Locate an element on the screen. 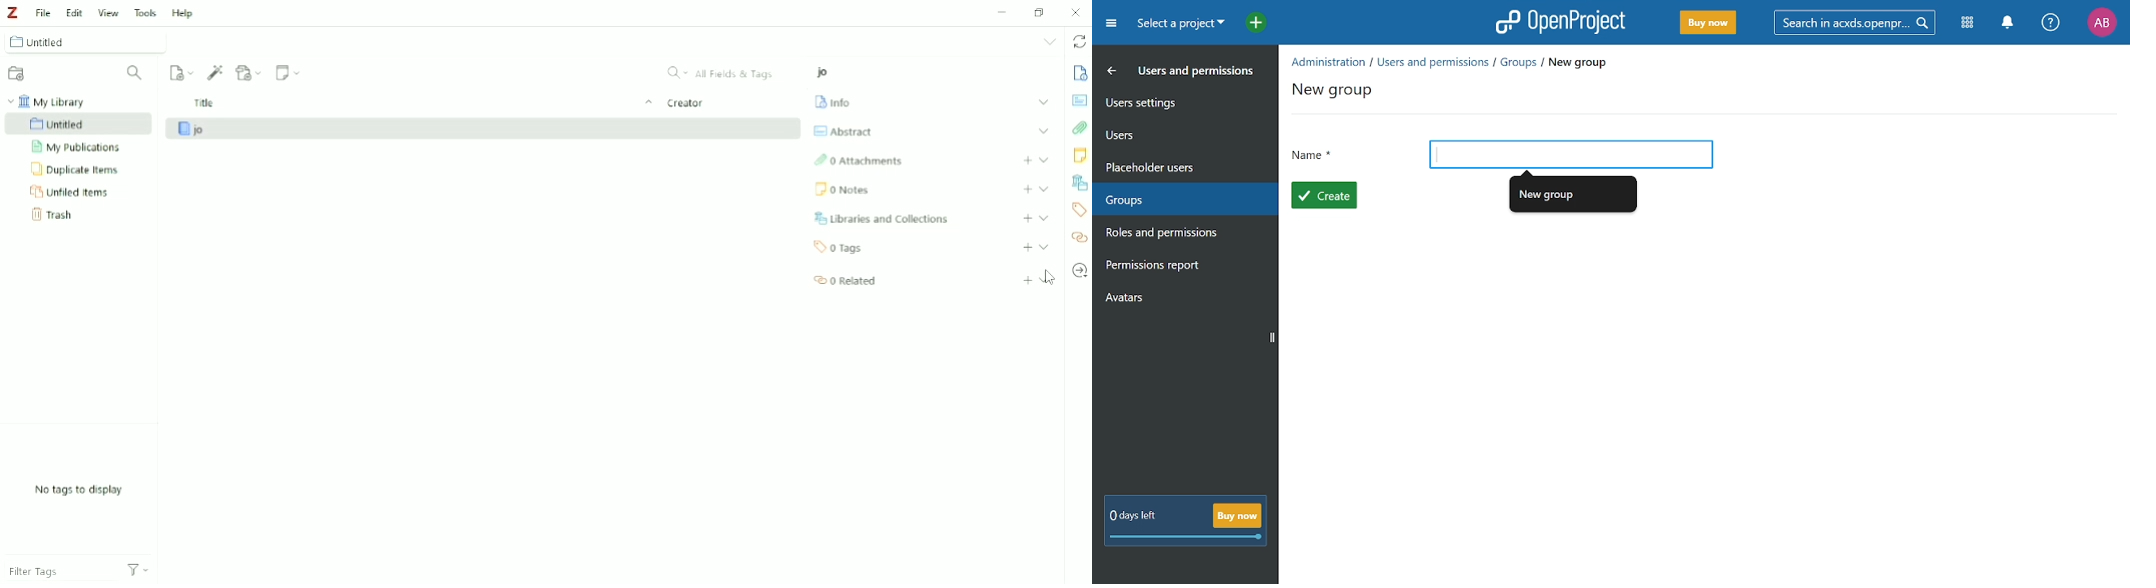 The image size is (2156, 588). Locate is located at coordinates (1080, 271).